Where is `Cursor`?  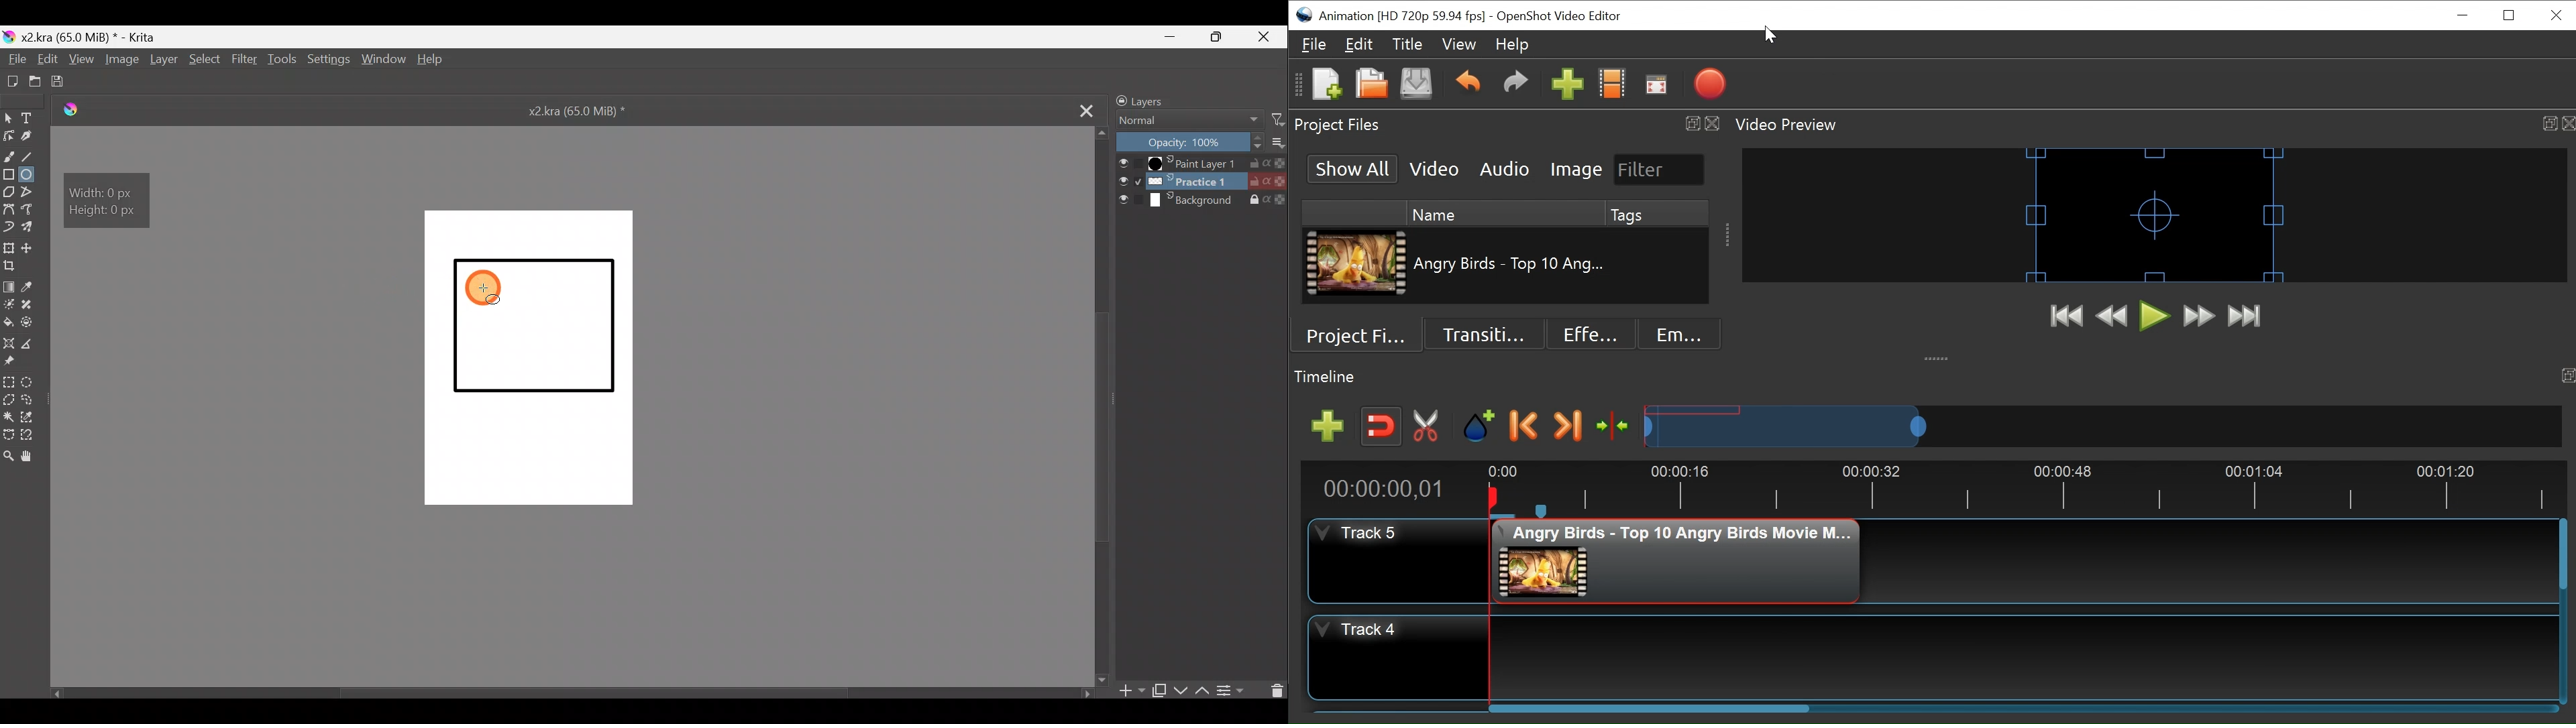
Cursor is located at coordinates (486, 288).